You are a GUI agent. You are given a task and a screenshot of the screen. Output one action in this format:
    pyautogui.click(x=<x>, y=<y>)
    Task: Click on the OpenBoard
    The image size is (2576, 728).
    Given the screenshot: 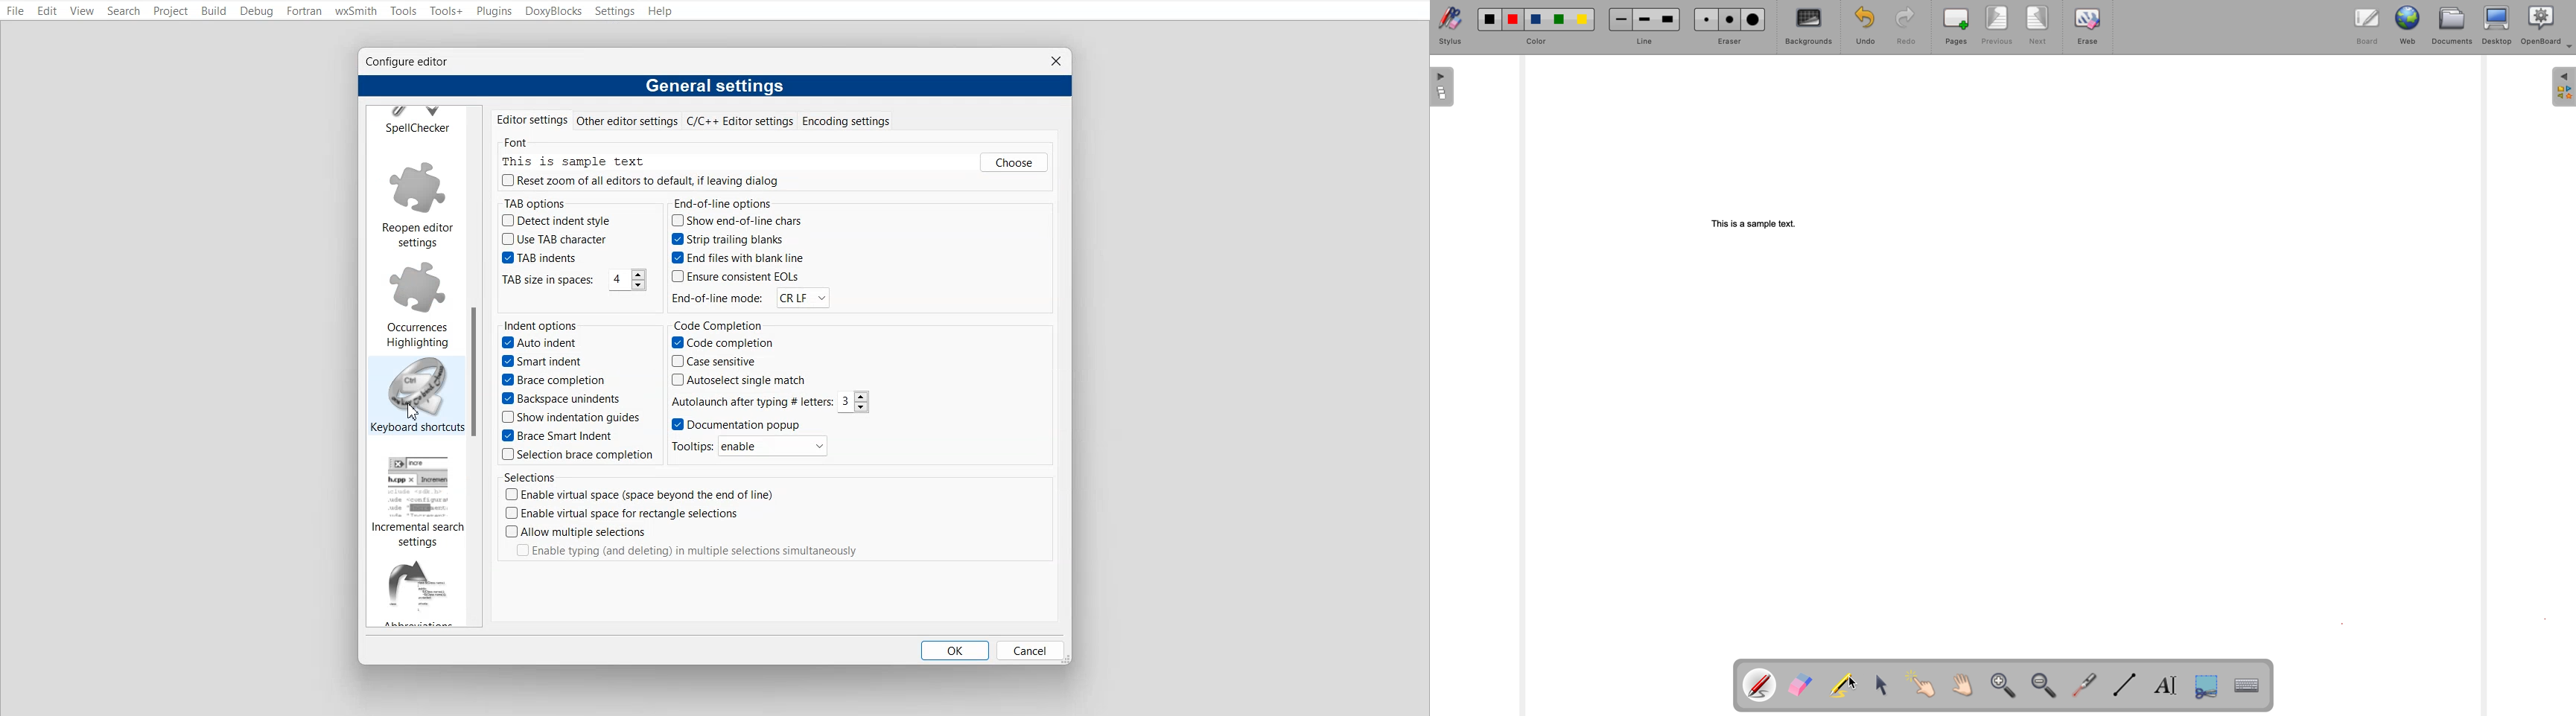 What is the action you would take?
    pyautogui.click(x=2547, y=27)
    